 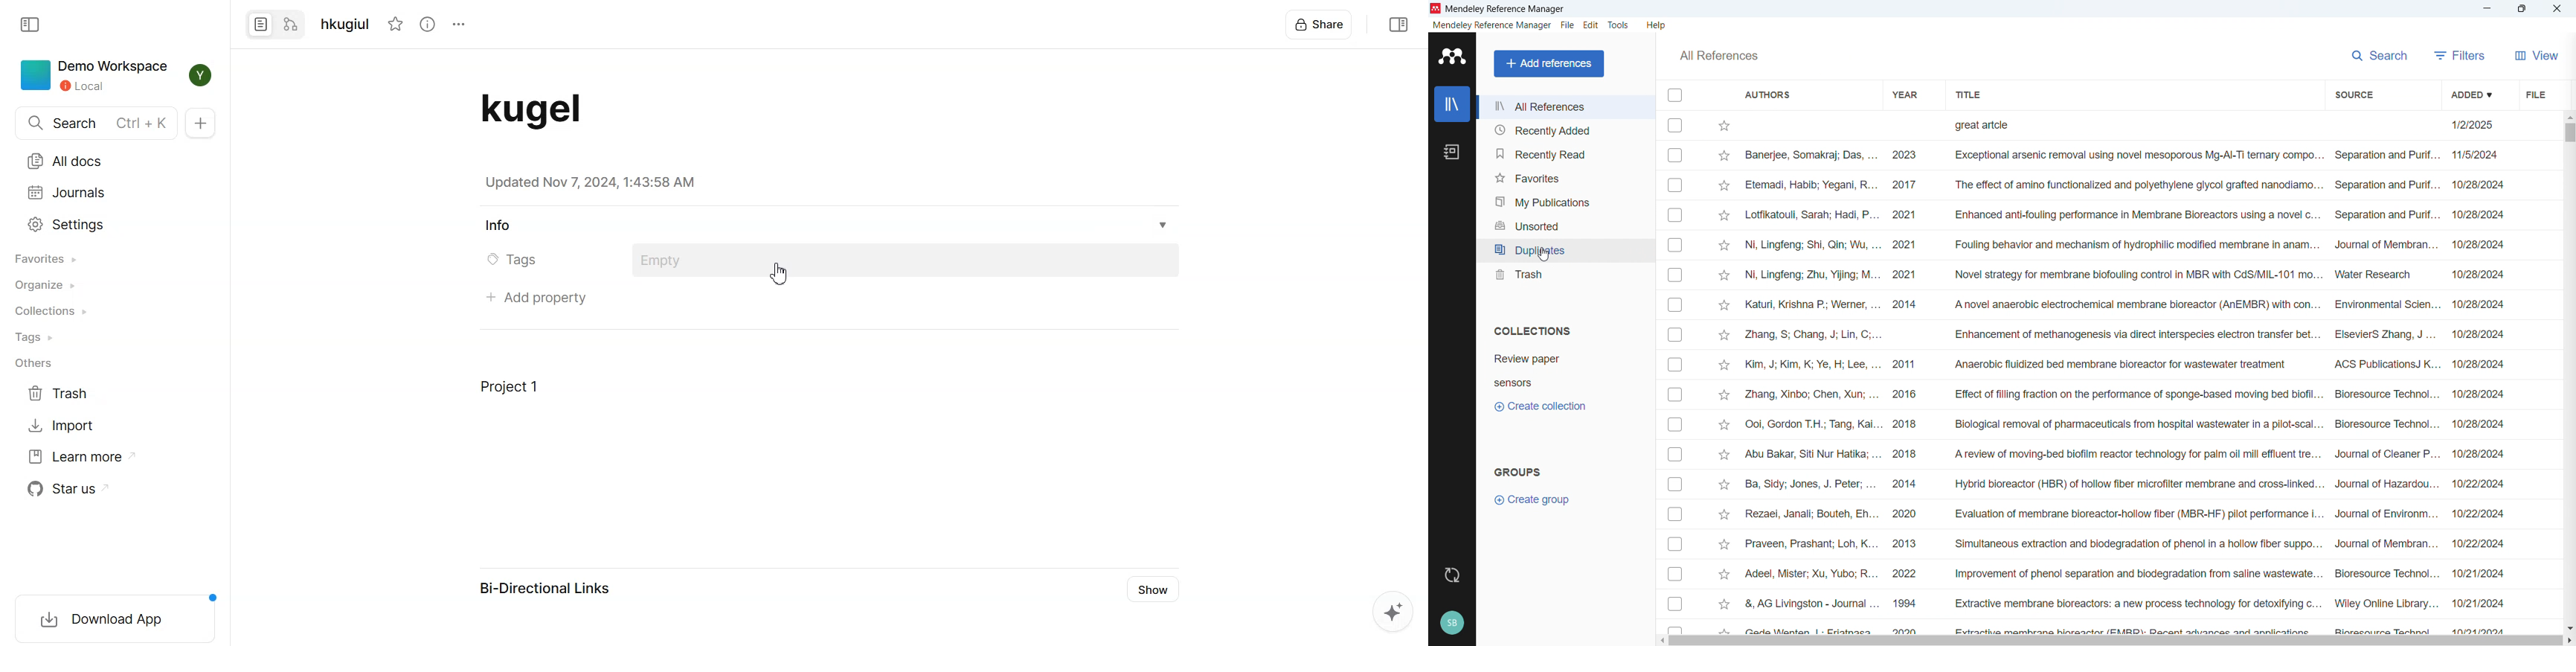 I want to click on Add reference , so click(x=1548, y=63).